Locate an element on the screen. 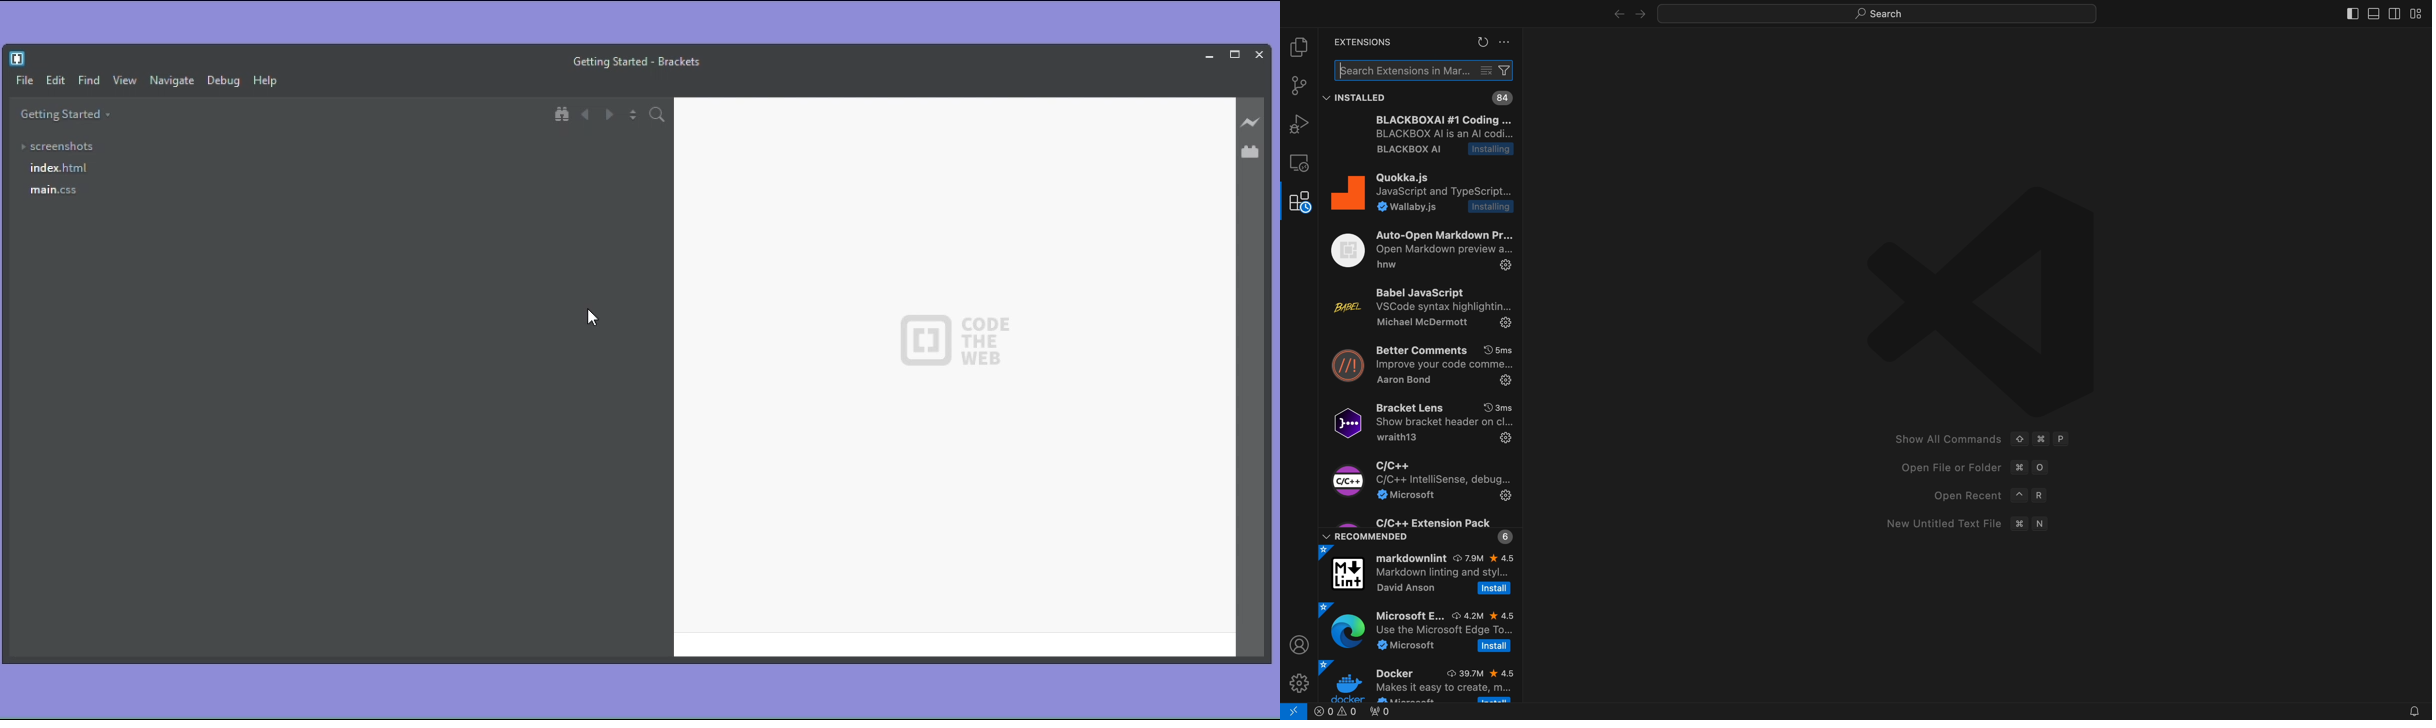  c/c++ extension pack is located at coordinates (1420, 529).